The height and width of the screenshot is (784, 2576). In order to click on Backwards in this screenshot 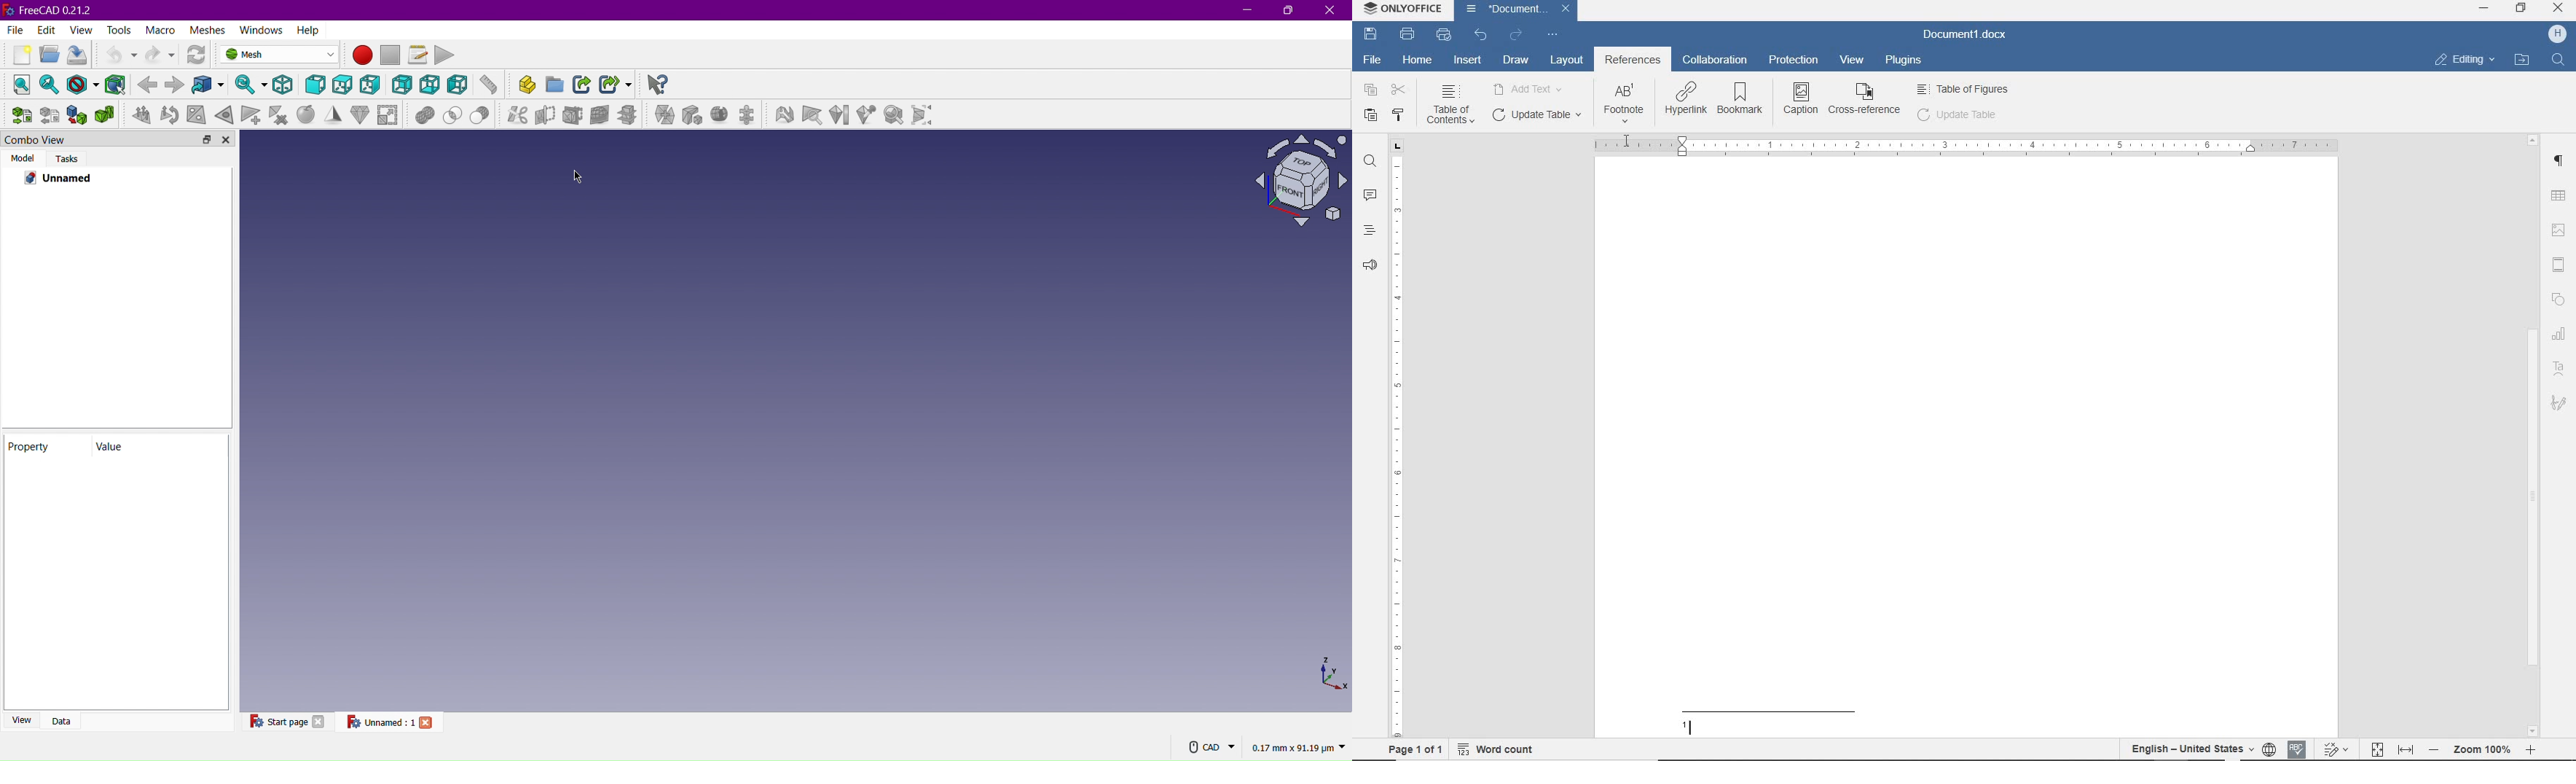, I will do `click(147, 84)`.